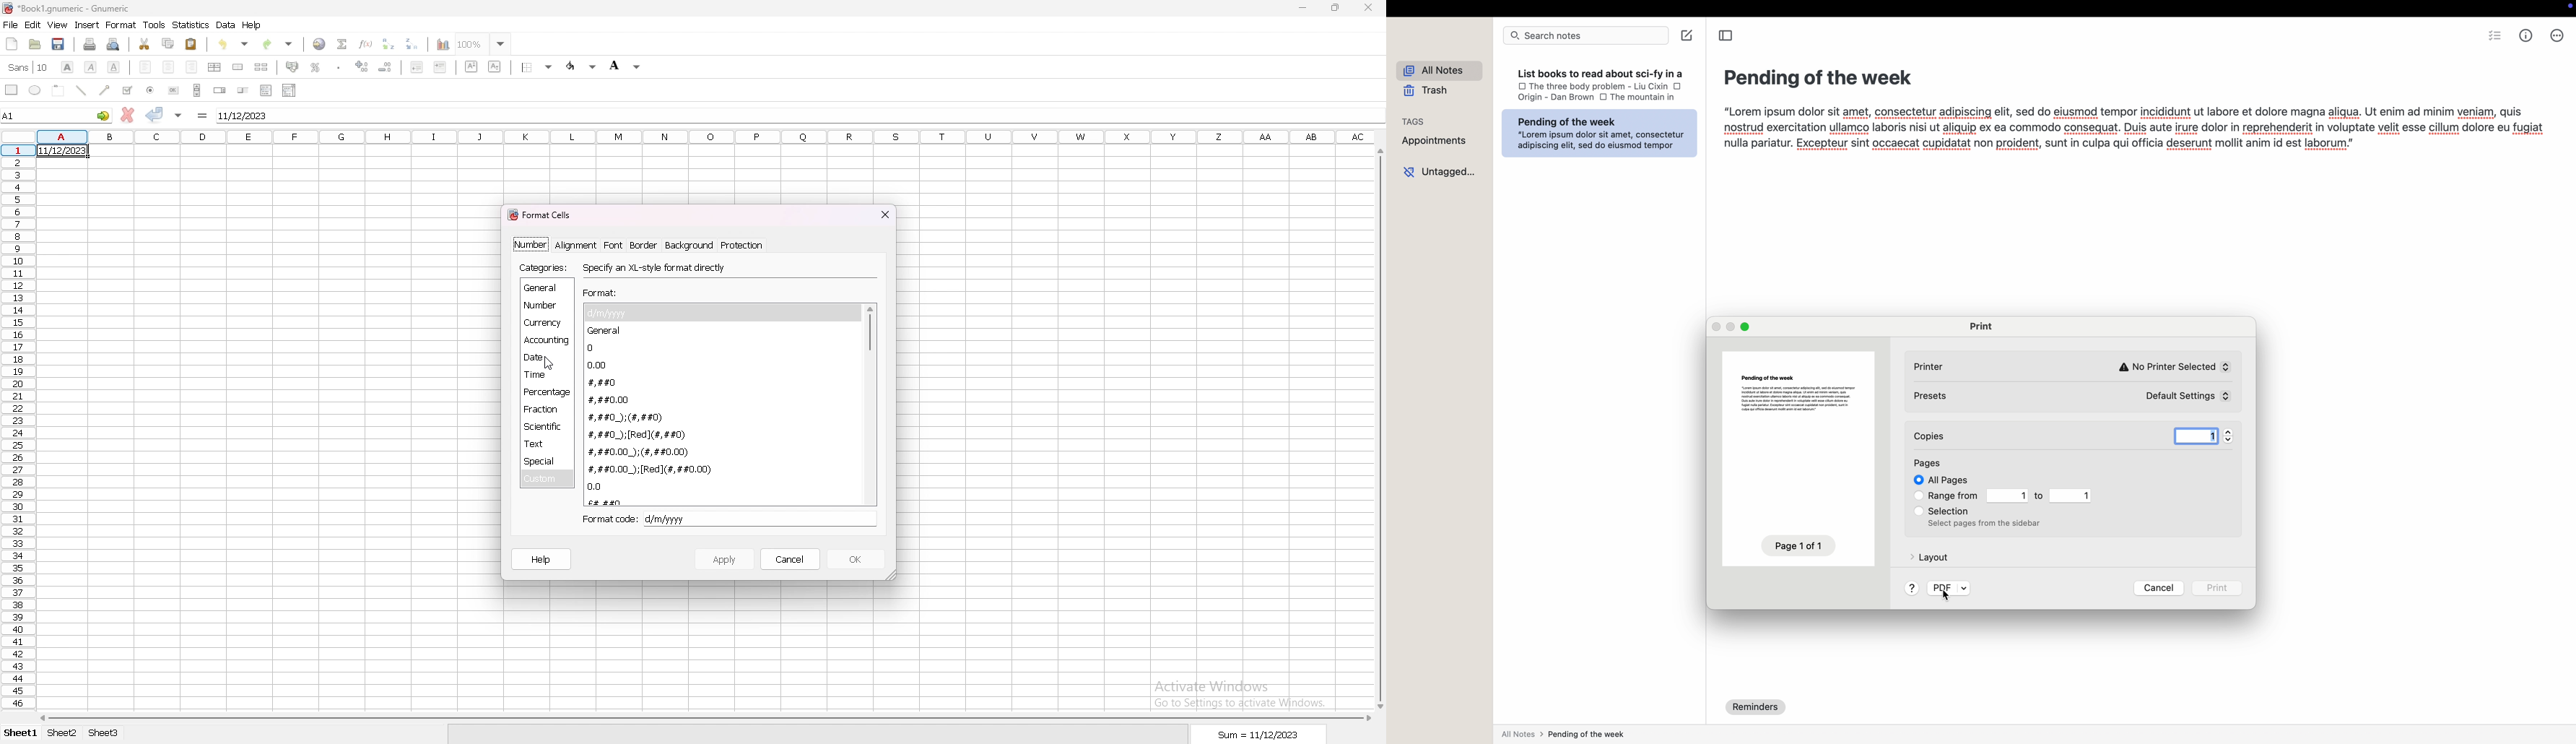  Describe the element at coordinates (238, 68) in the screenshot. I see `merge cells` at that location.